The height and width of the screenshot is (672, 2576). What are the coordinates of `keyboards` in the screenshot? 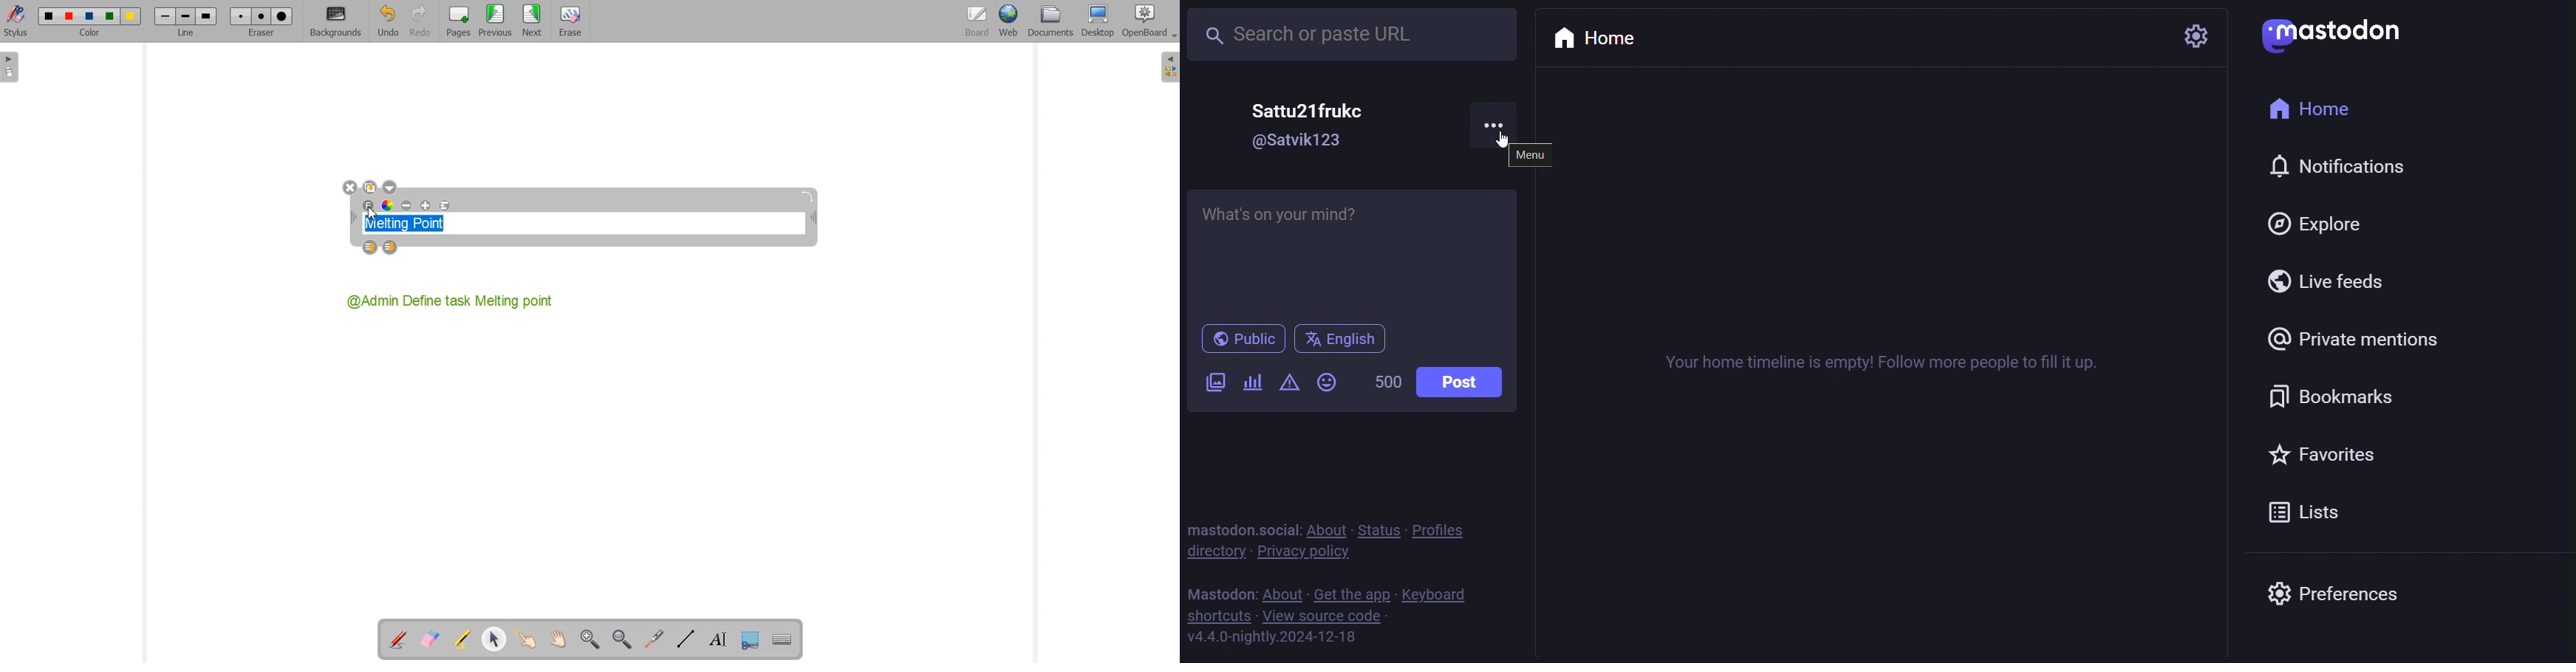 It's located at (1446, 592).